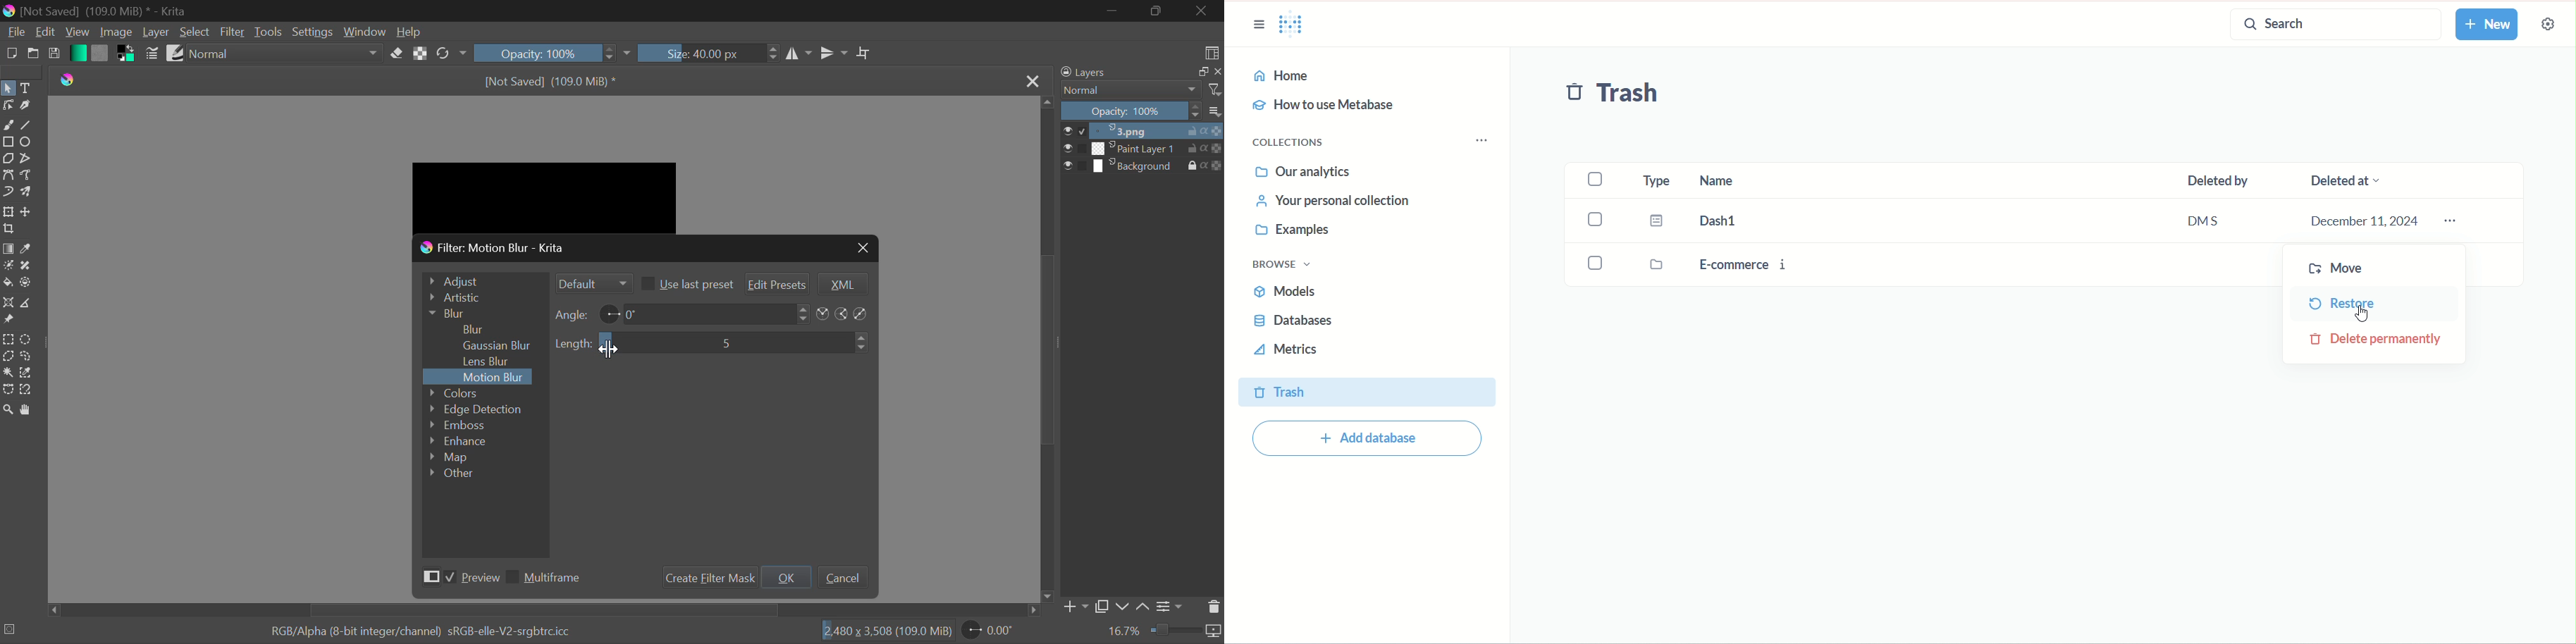 The height and width of the screenshot is (644, 2576). What do you see at coordinates (1596, 265) in the screenshot?
I see `select E-commerce i` at bounding box center [1596, 265].